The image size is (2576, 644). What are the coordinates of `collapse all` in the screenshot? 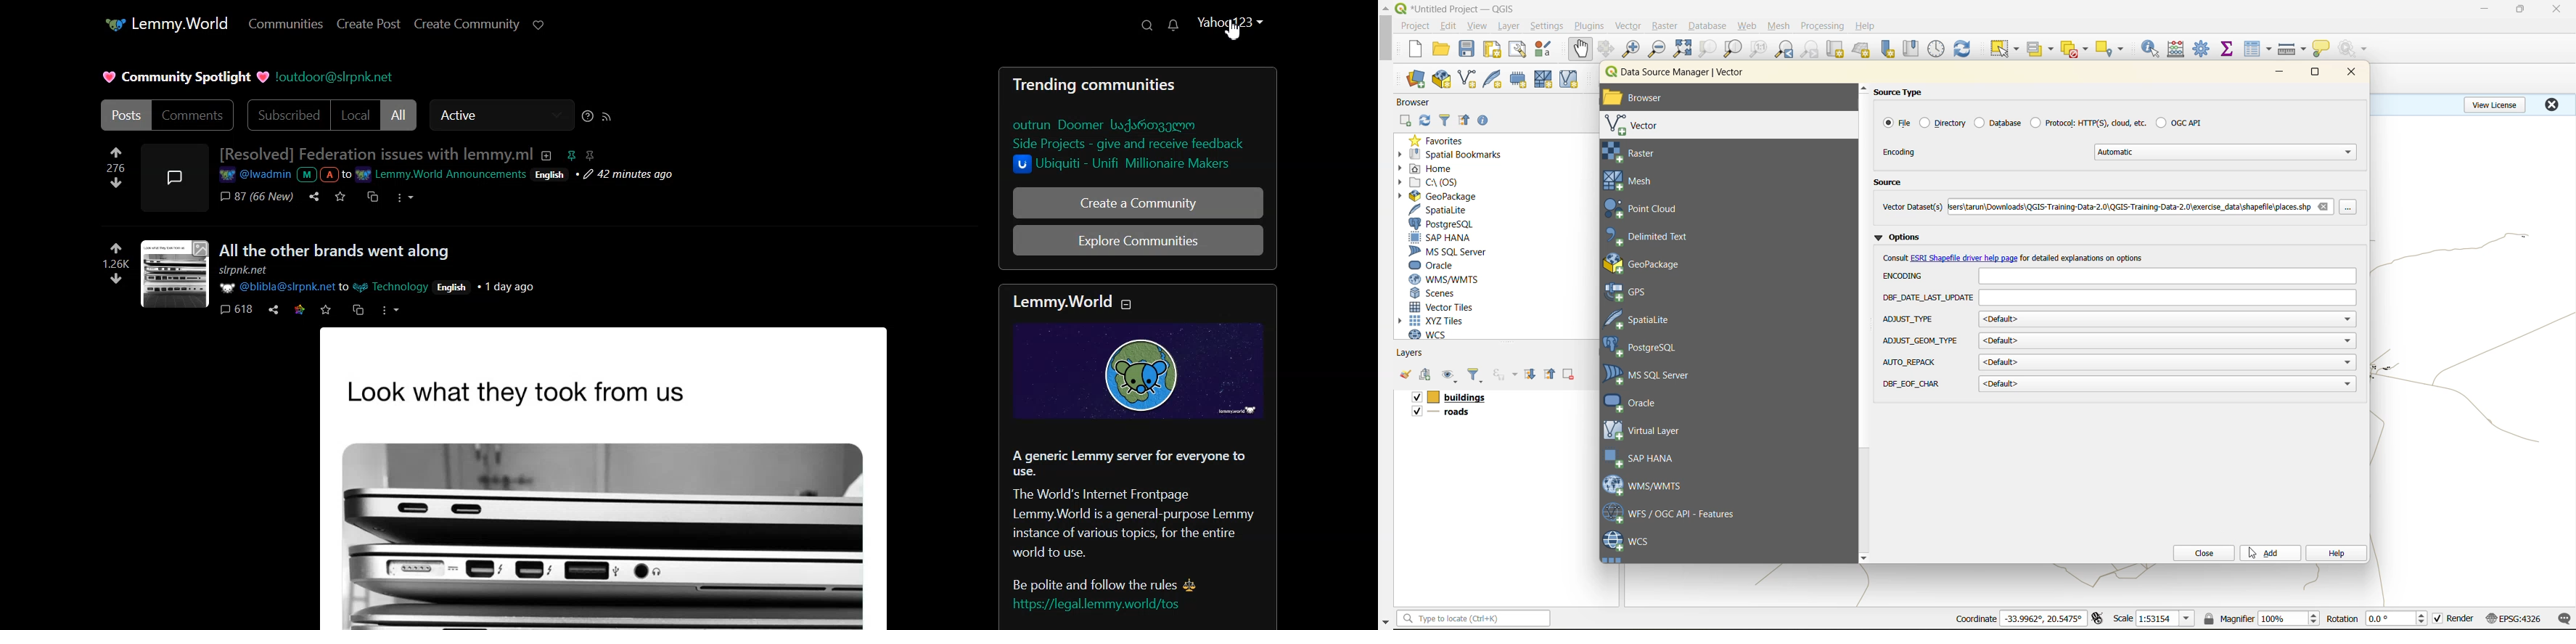 It's located at (1552, 374).